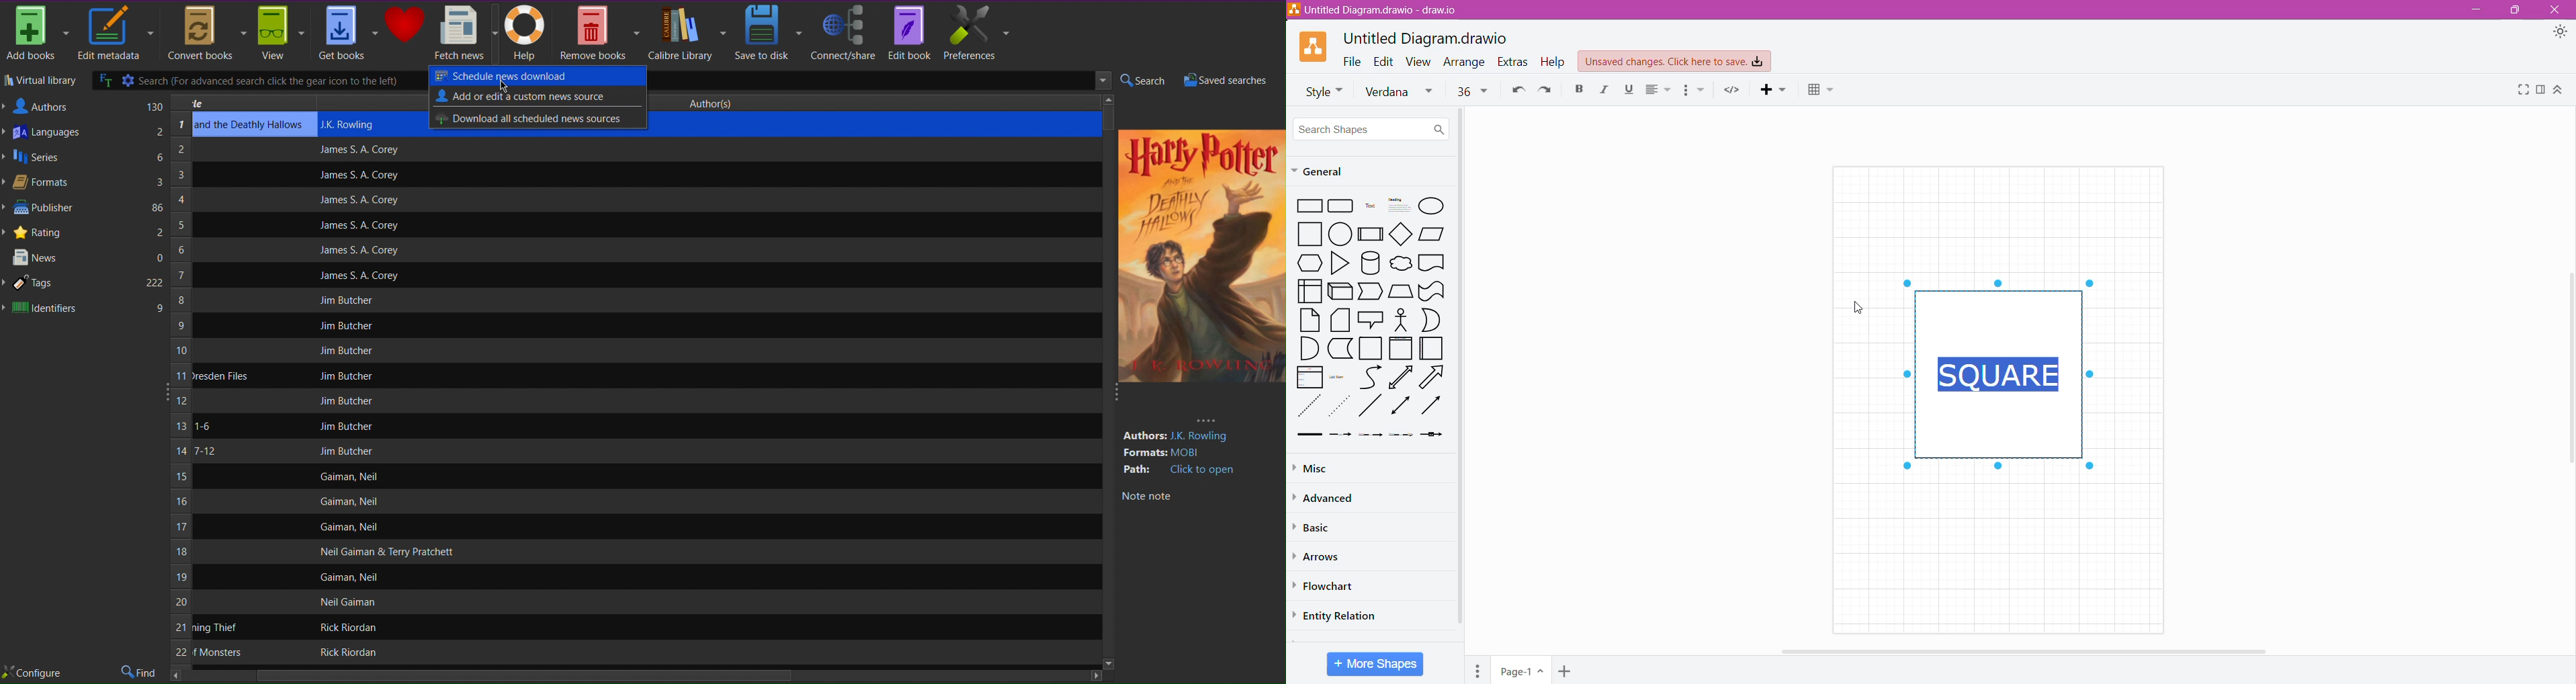  I want to click on News, so click(85, 258).